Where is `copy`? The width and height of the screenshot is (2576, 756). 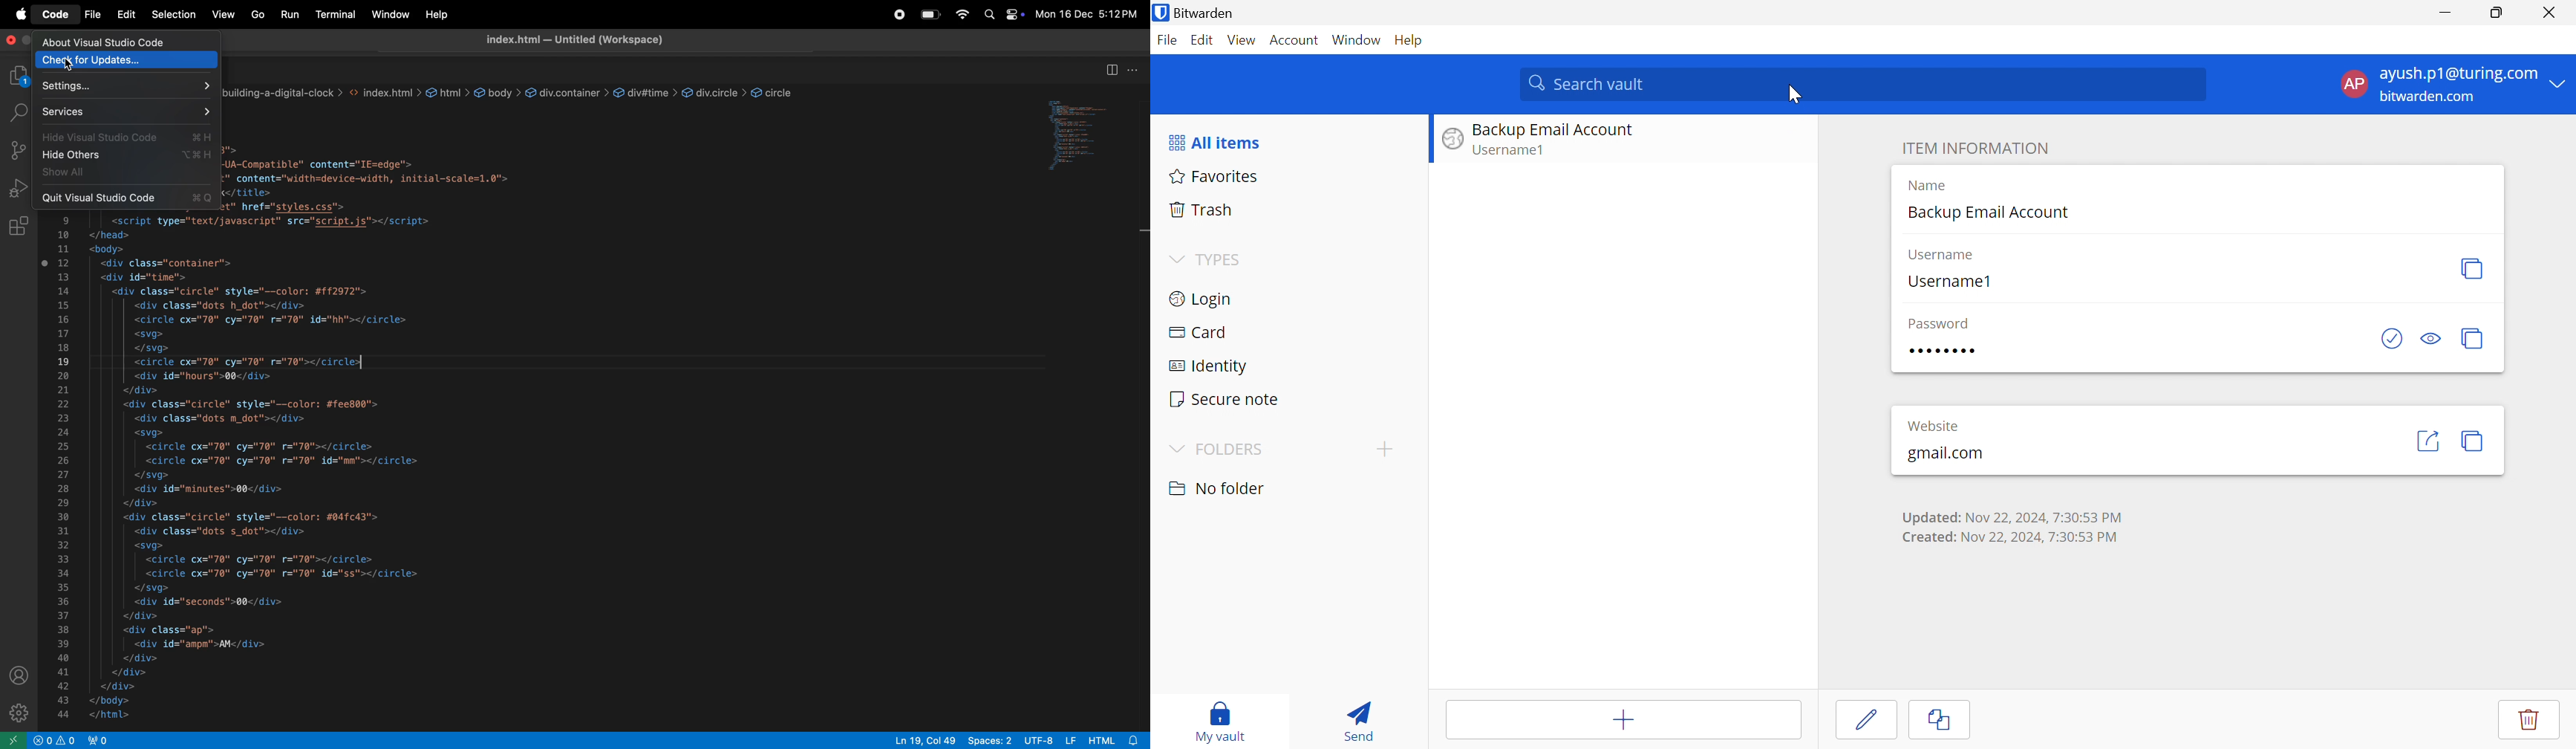
copy is located at coordinates (2475, 270).